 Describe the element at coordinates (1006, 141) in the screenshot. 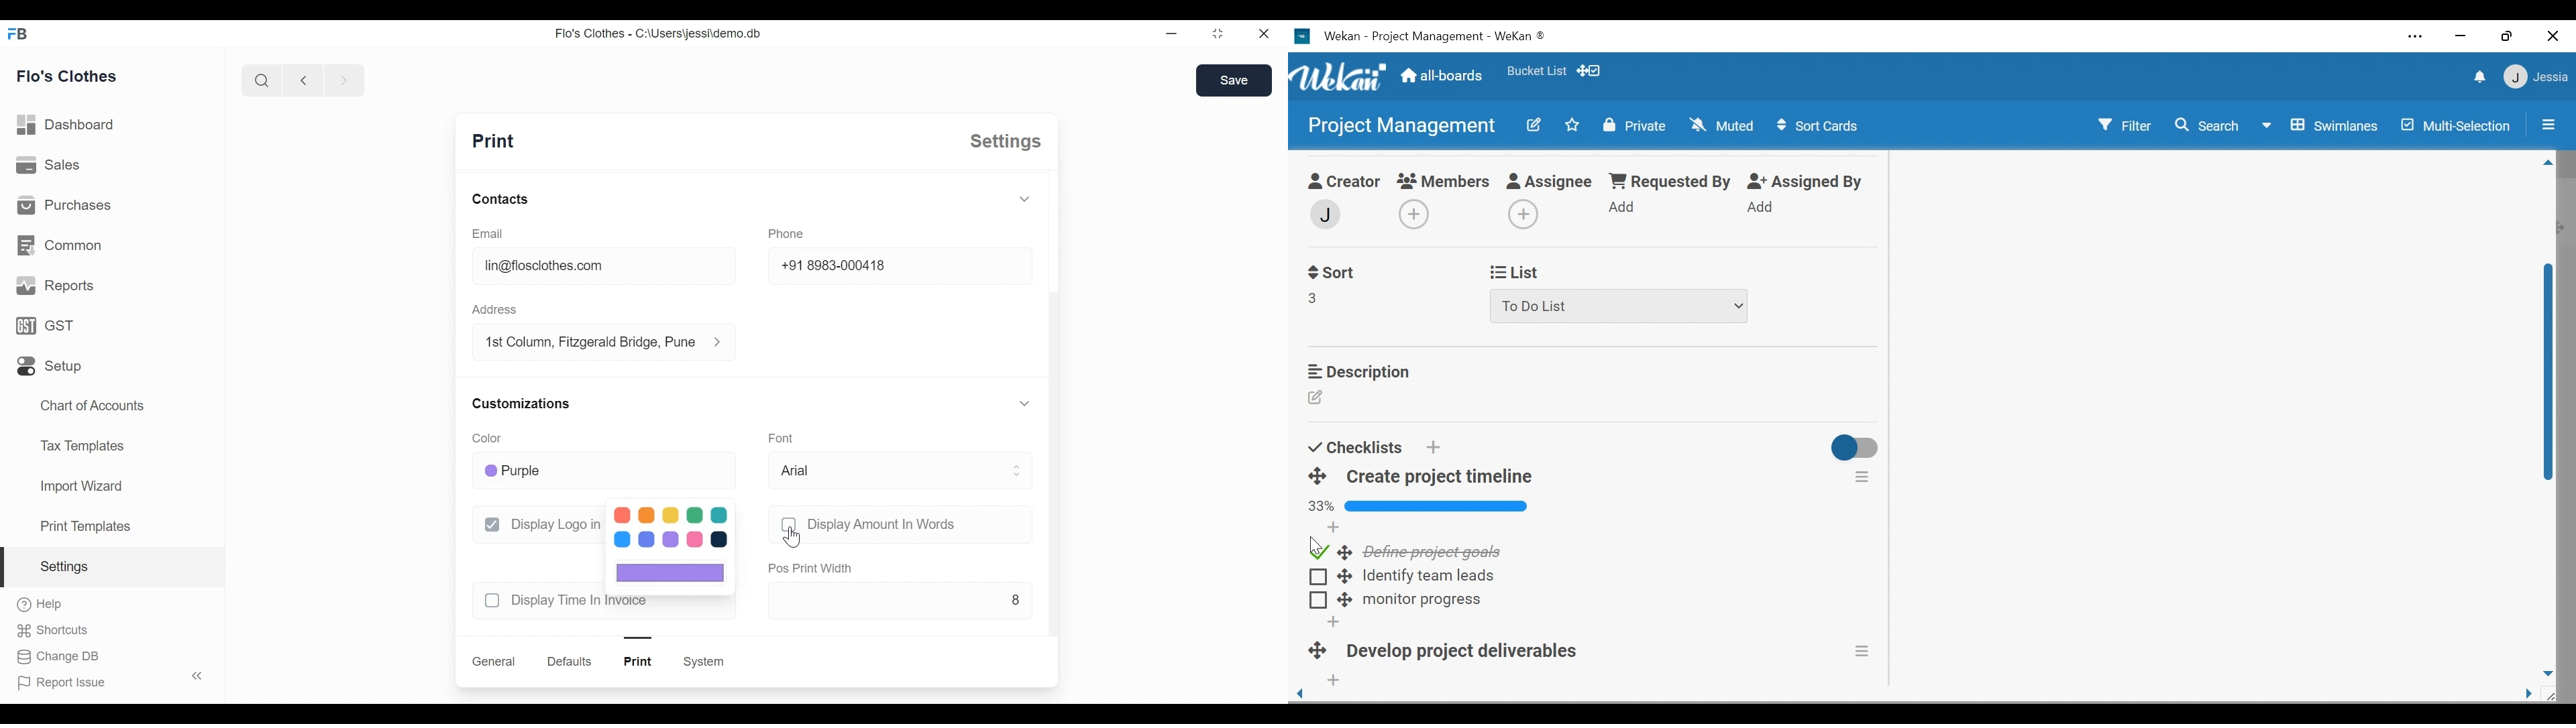

I see `settings` at that location.